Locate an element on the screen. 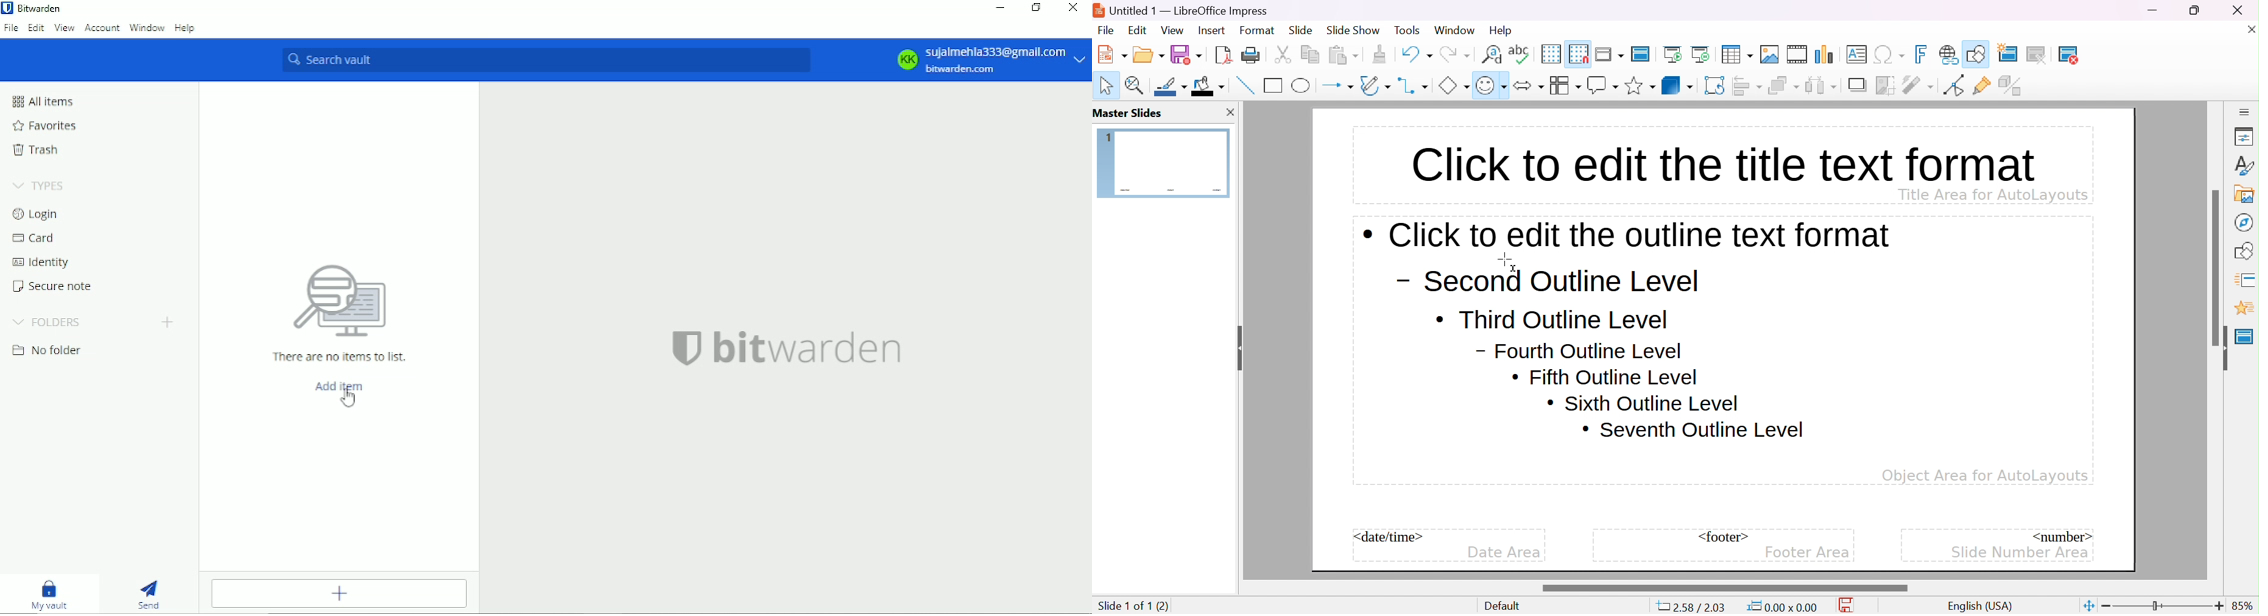  show draw functions is located at coordinates (1978, 52).